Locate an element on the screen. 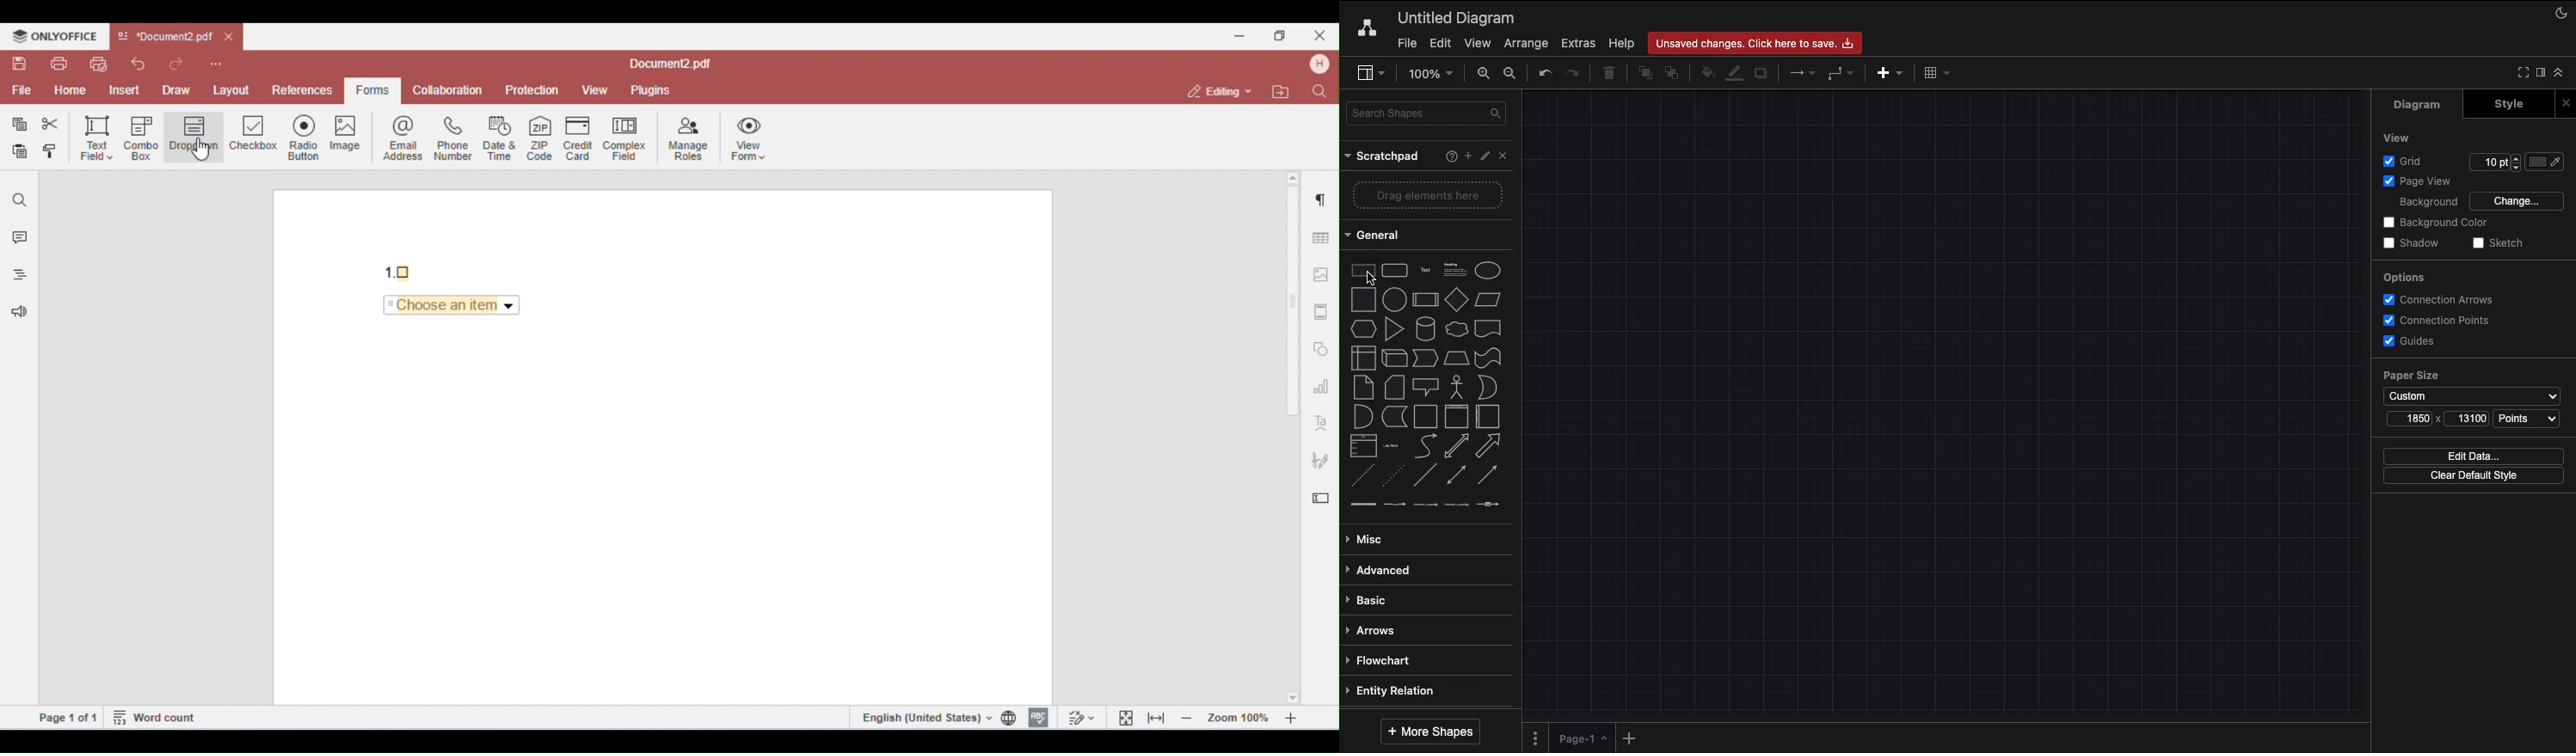  Add new page is located at coordinates (1634, 738).